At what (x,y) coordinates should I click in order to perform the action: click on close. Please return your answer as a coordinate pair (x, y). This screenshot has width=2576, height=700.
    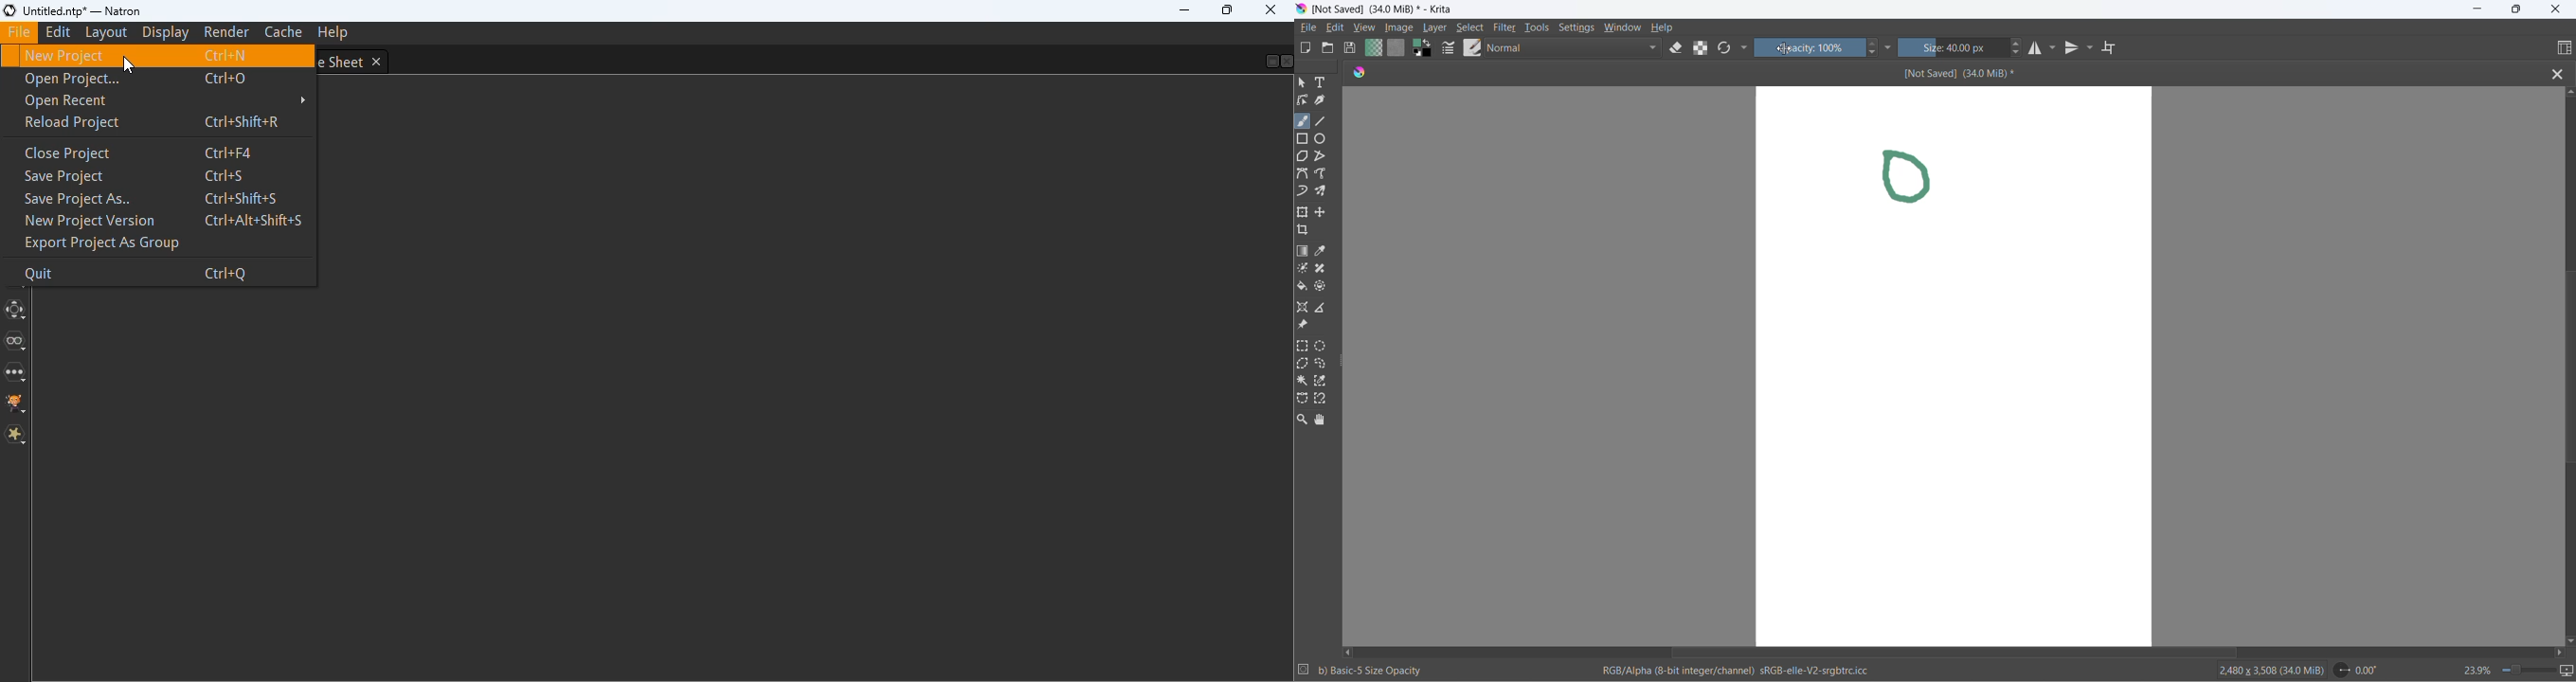
    Looking at the image, I should click on (2556, 11).